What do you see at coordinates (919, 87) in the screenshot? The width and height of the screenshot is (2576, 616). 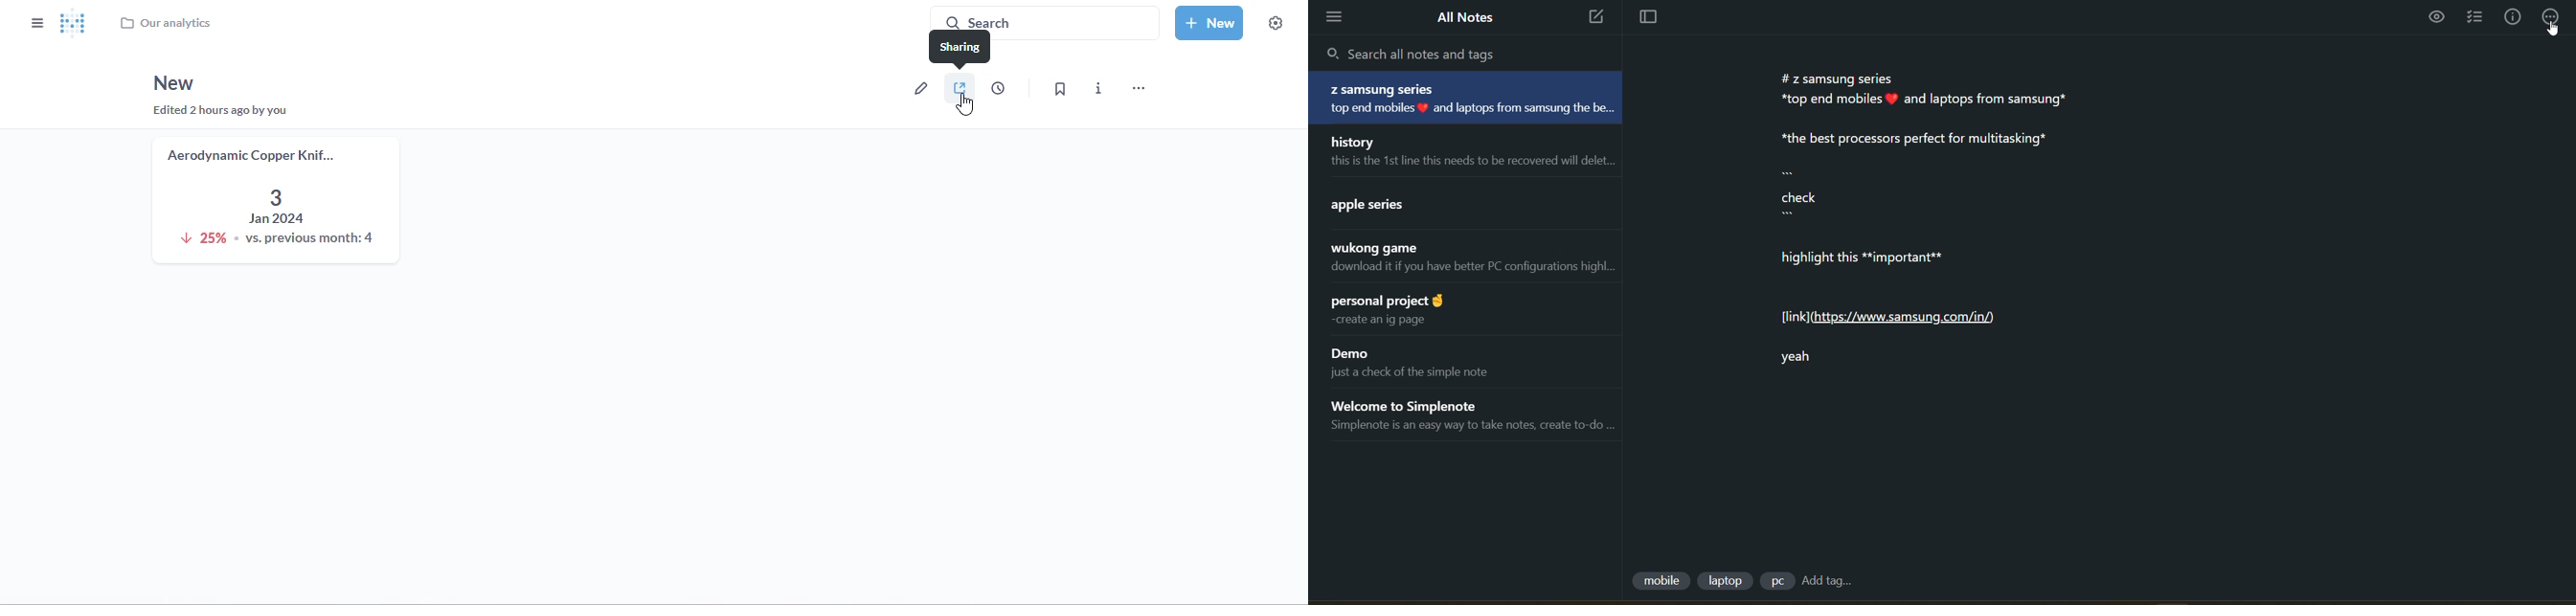 I see `edit dashboard` at bounding box center [919, 87].